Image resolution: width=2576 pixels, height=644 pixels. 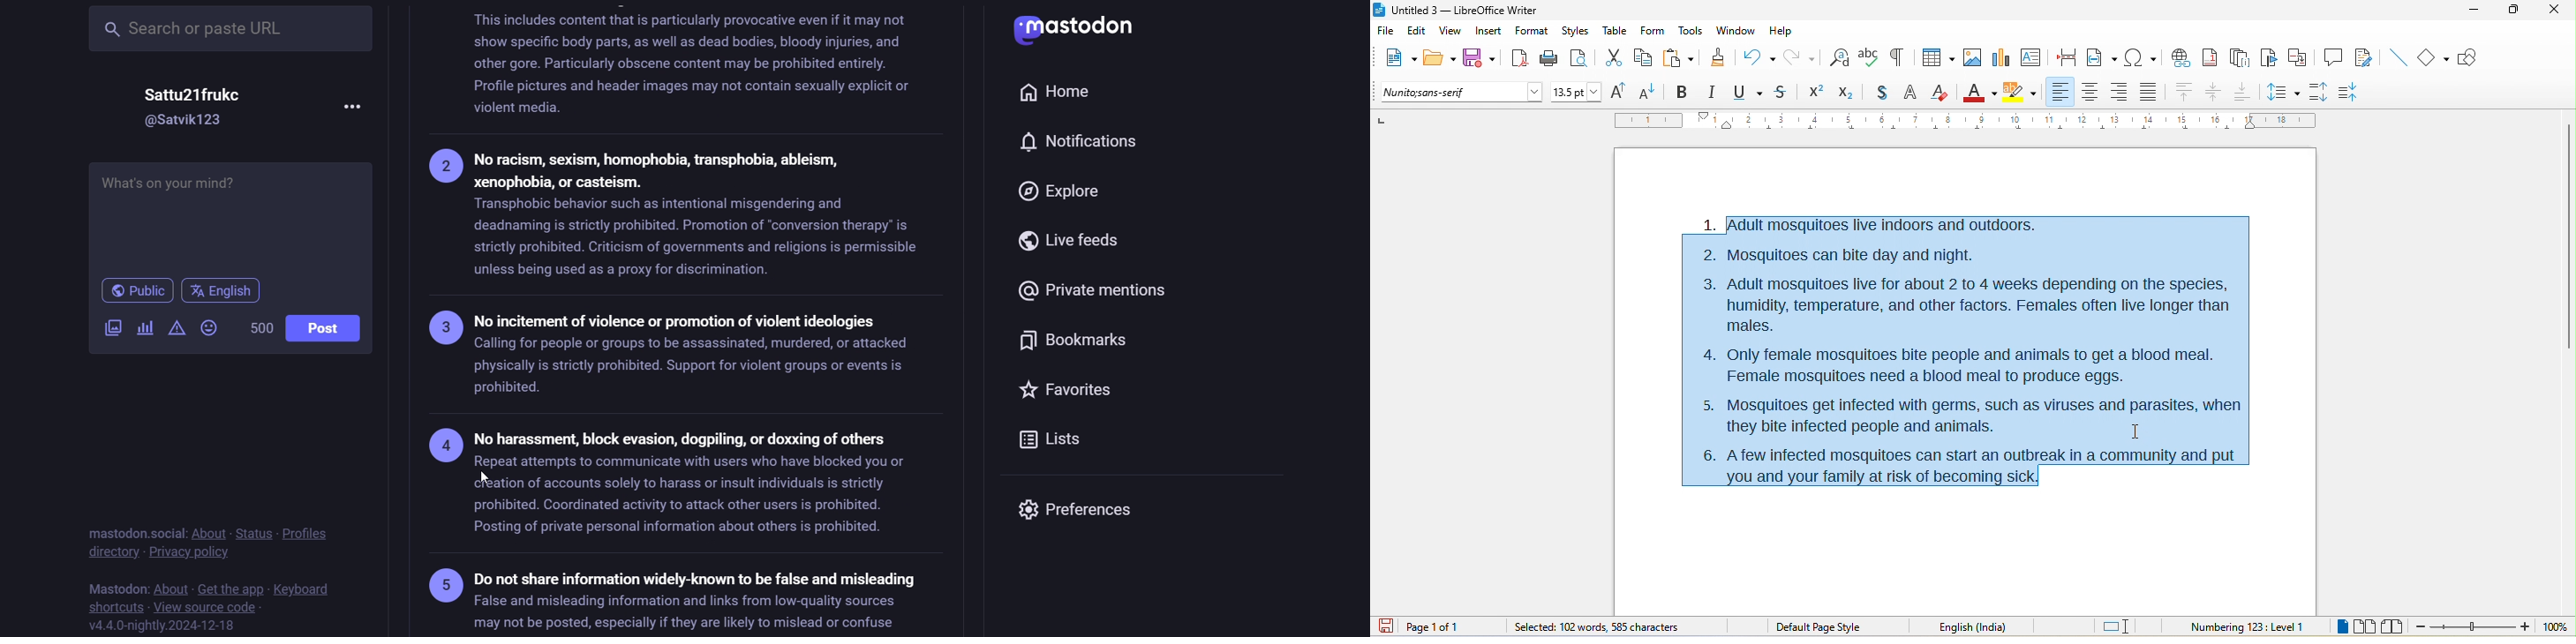 I want to click on privacy policy, so click(x=190, y=552).